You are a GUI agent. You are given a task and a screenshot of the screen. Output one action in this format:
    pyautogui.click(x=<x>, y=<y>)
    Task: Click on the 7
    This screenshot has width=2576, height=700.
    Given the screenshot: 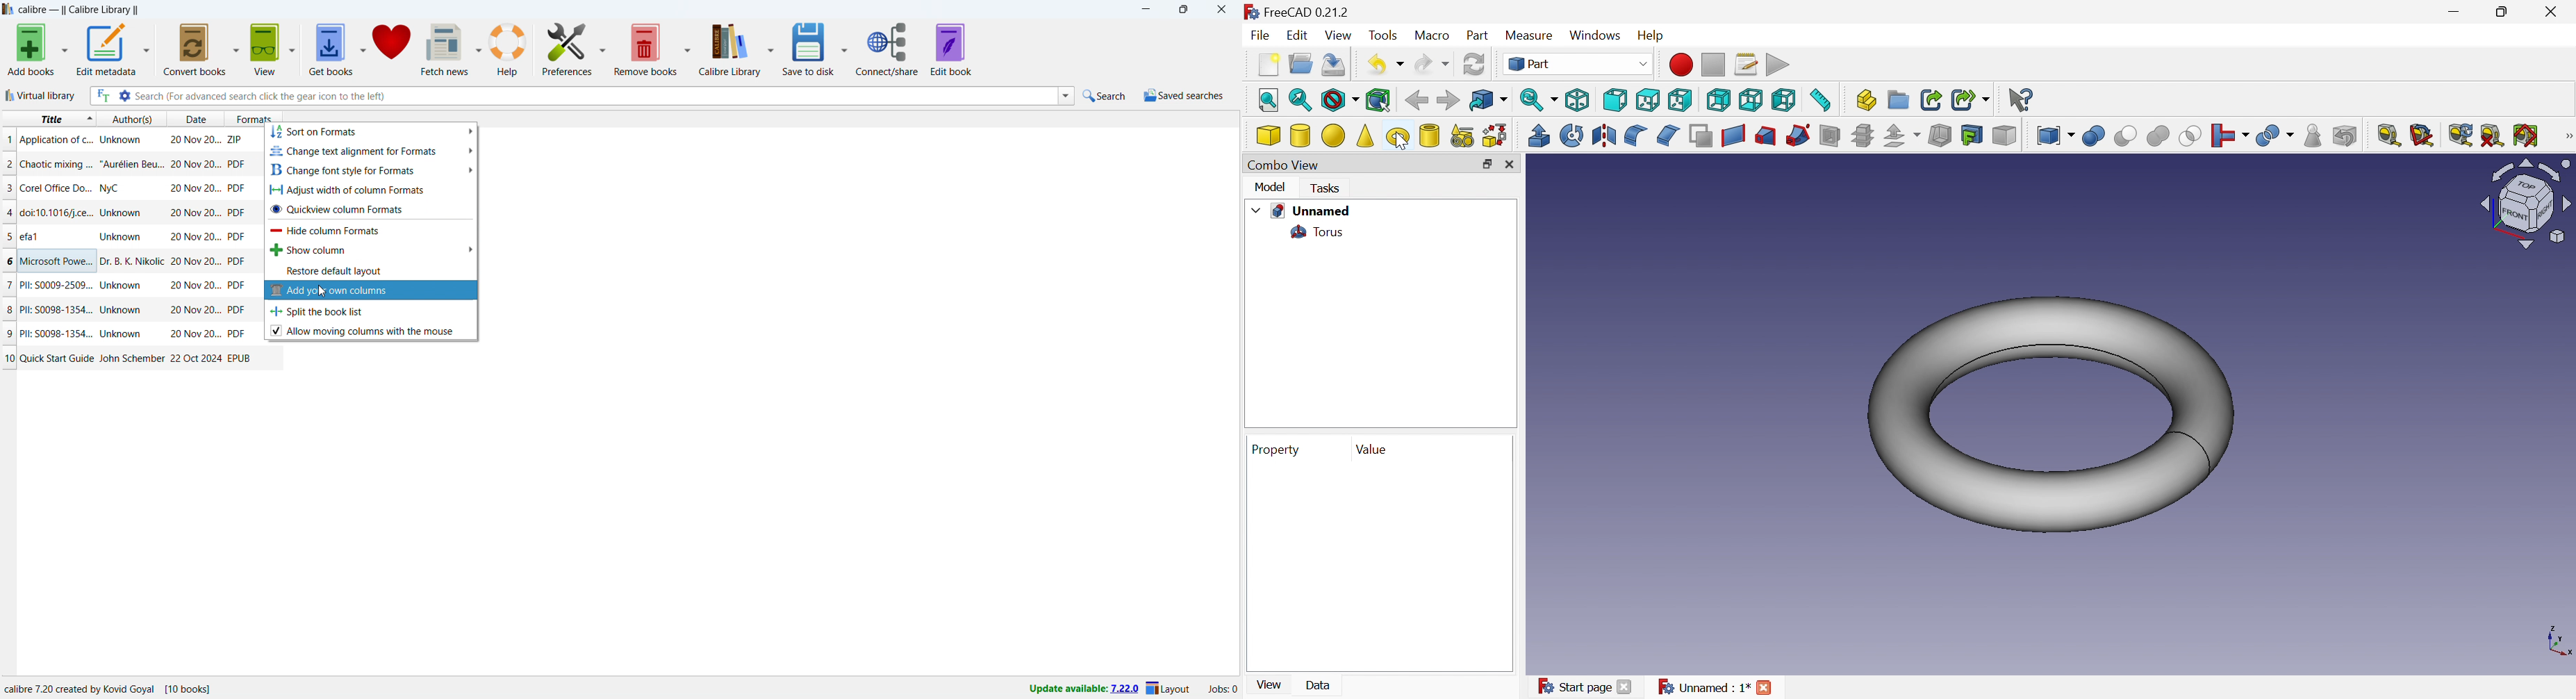 What is the action you would take?
    pyautogui.click(x=8, y=285)
    